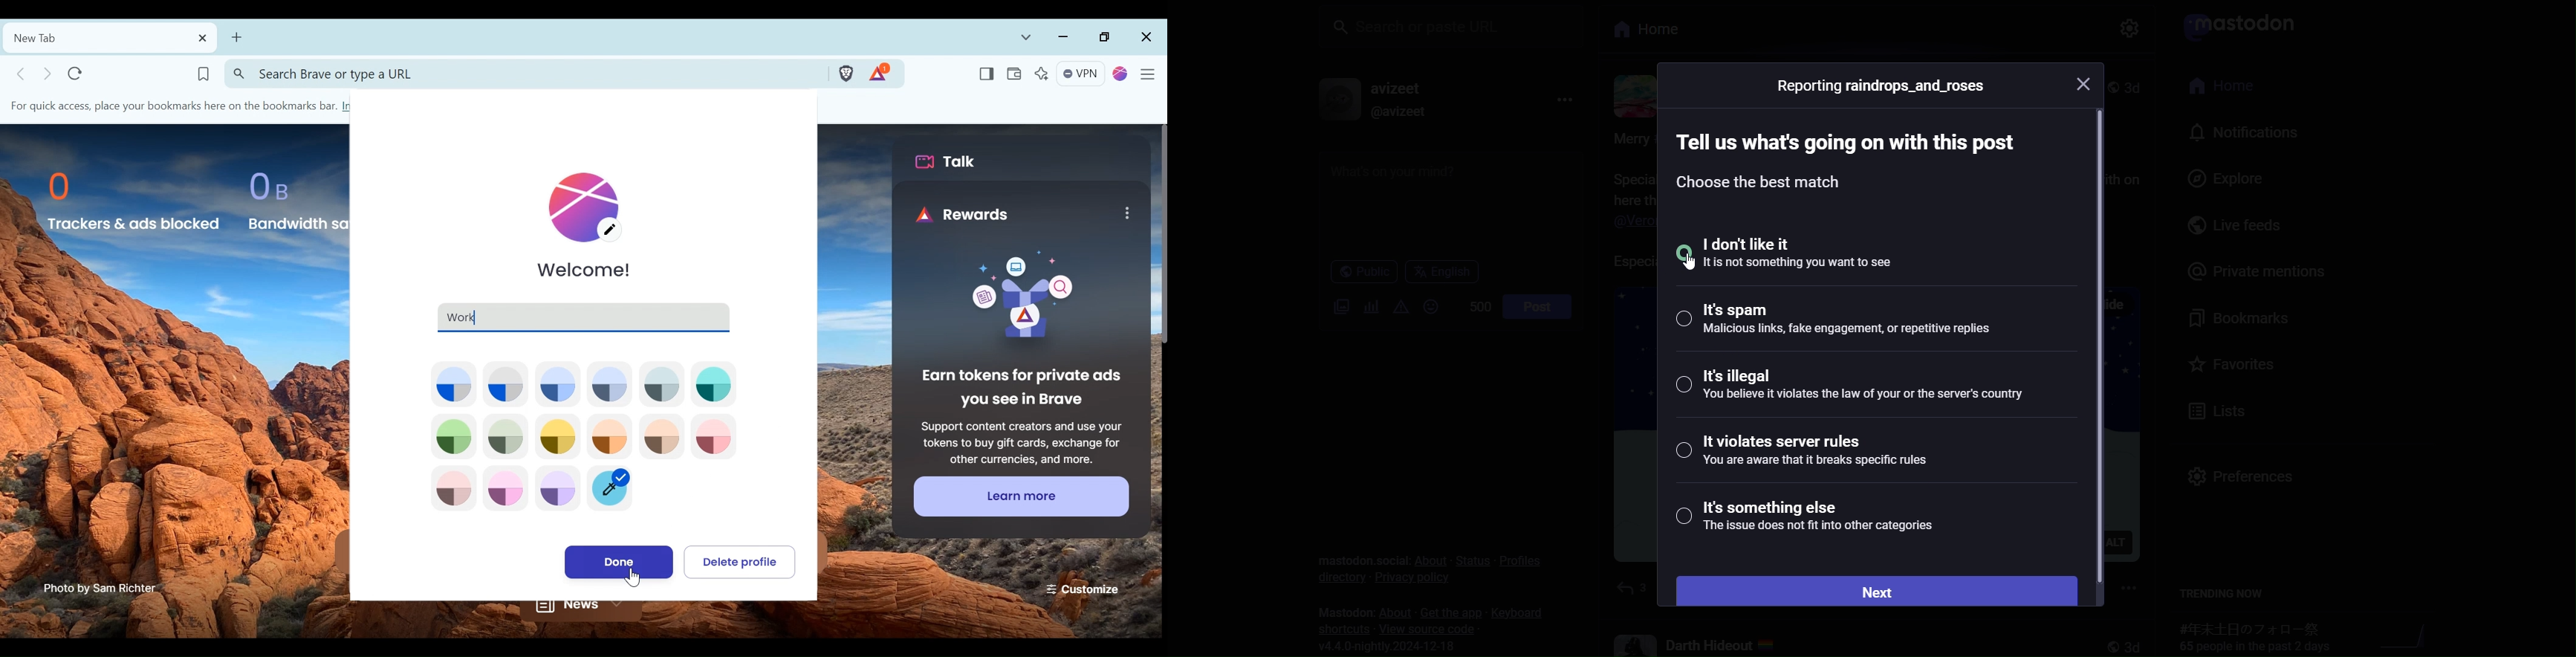  Describe the element at coordinates (621, 560) in the screenshot. I see `Done` at that location.